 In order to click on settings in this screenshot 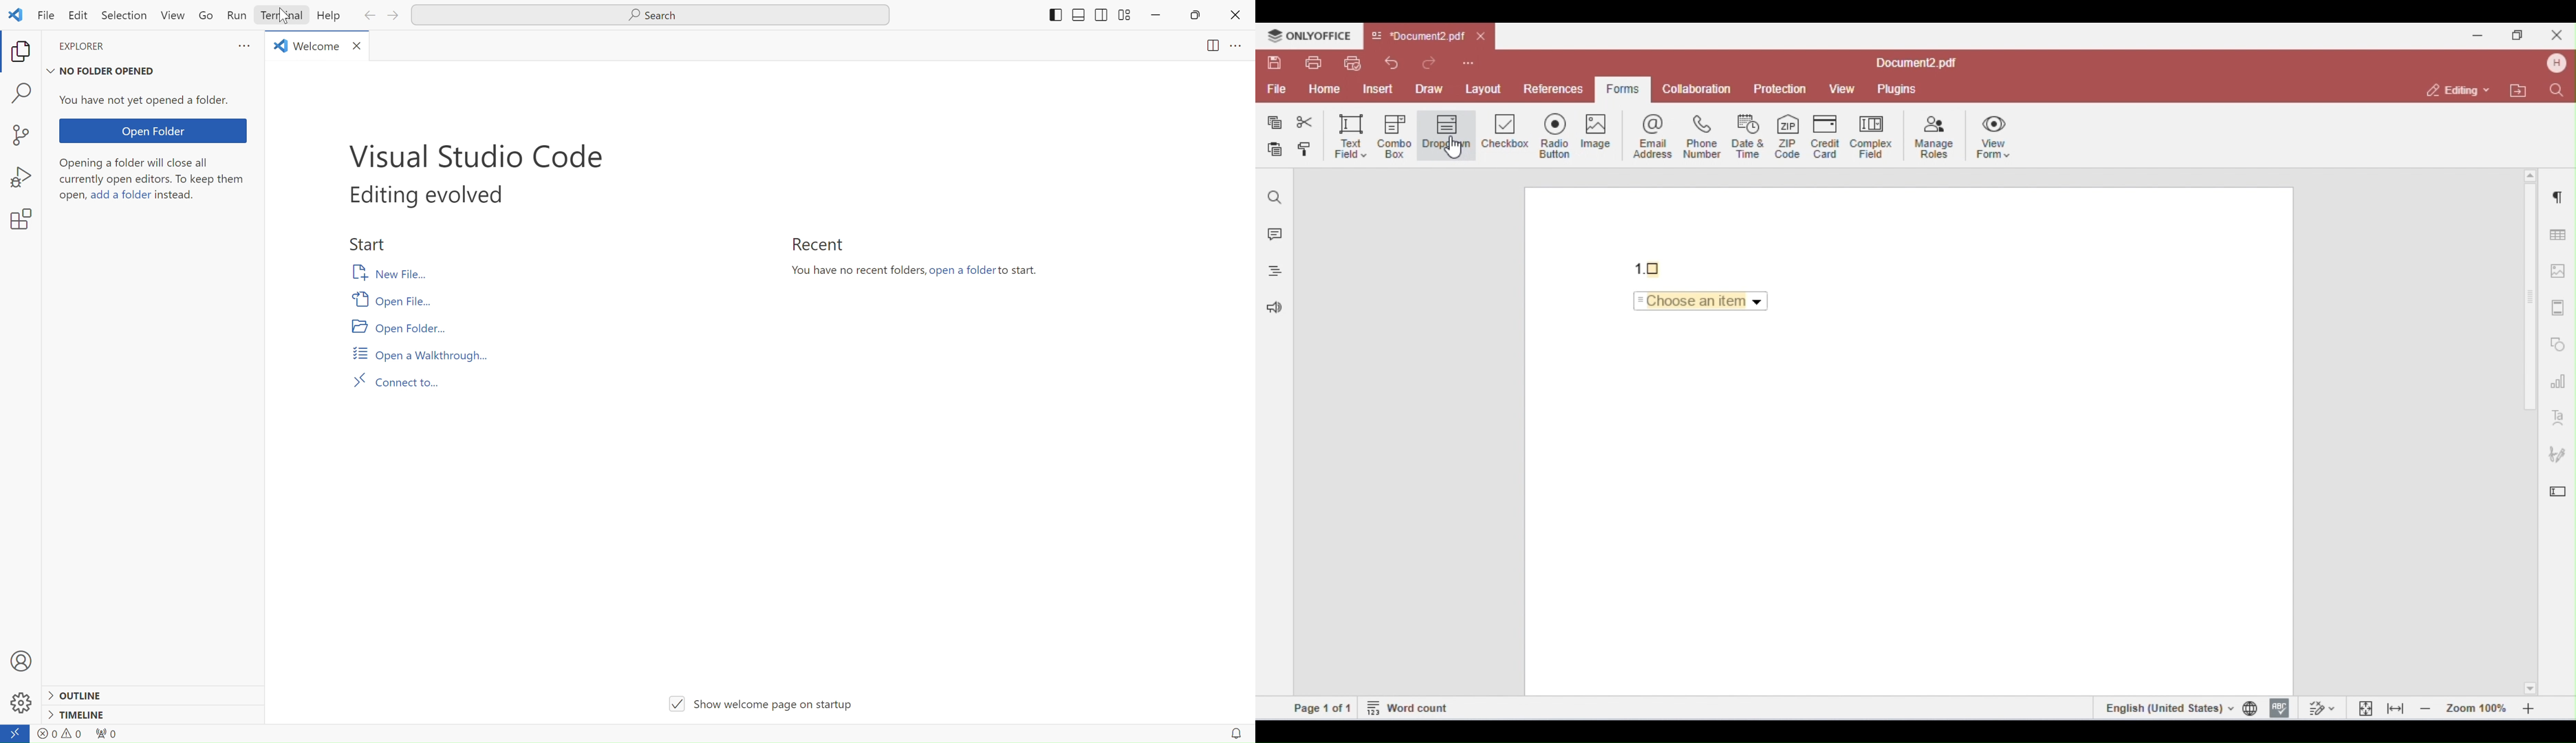, I will do `click(29, 218)`.